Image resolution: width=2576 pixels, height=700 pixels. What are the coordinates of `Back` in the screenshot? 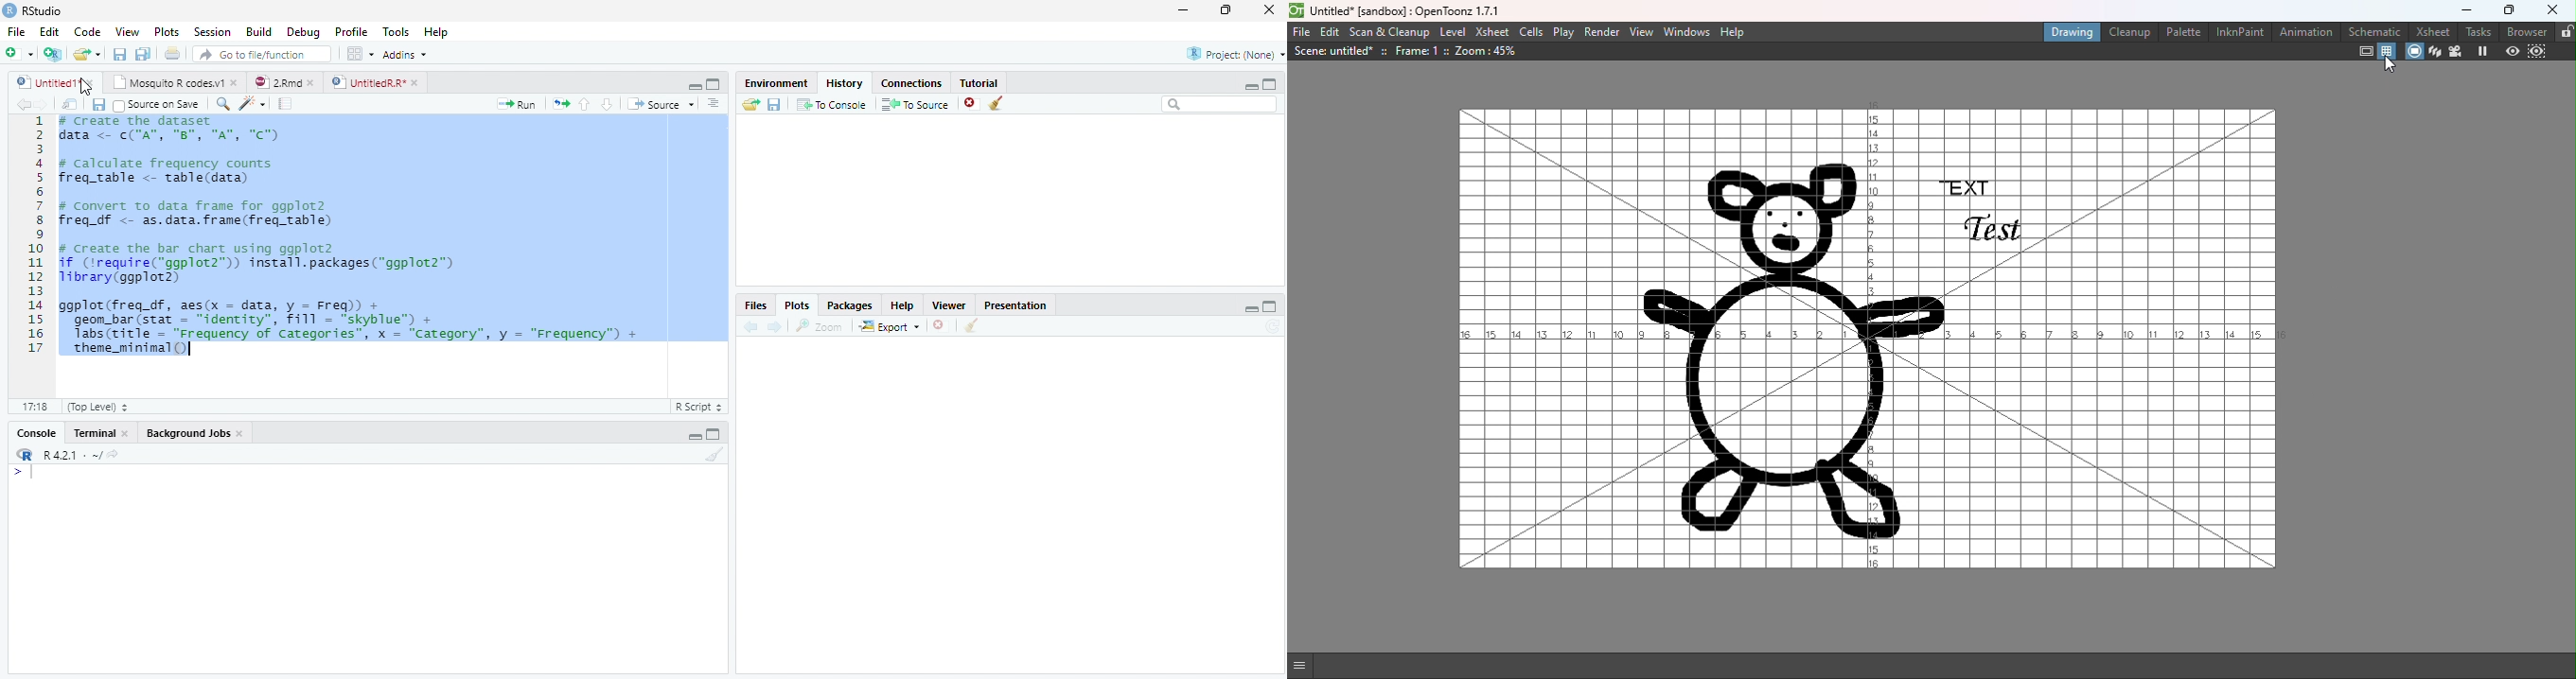 It's located at (22, 104).